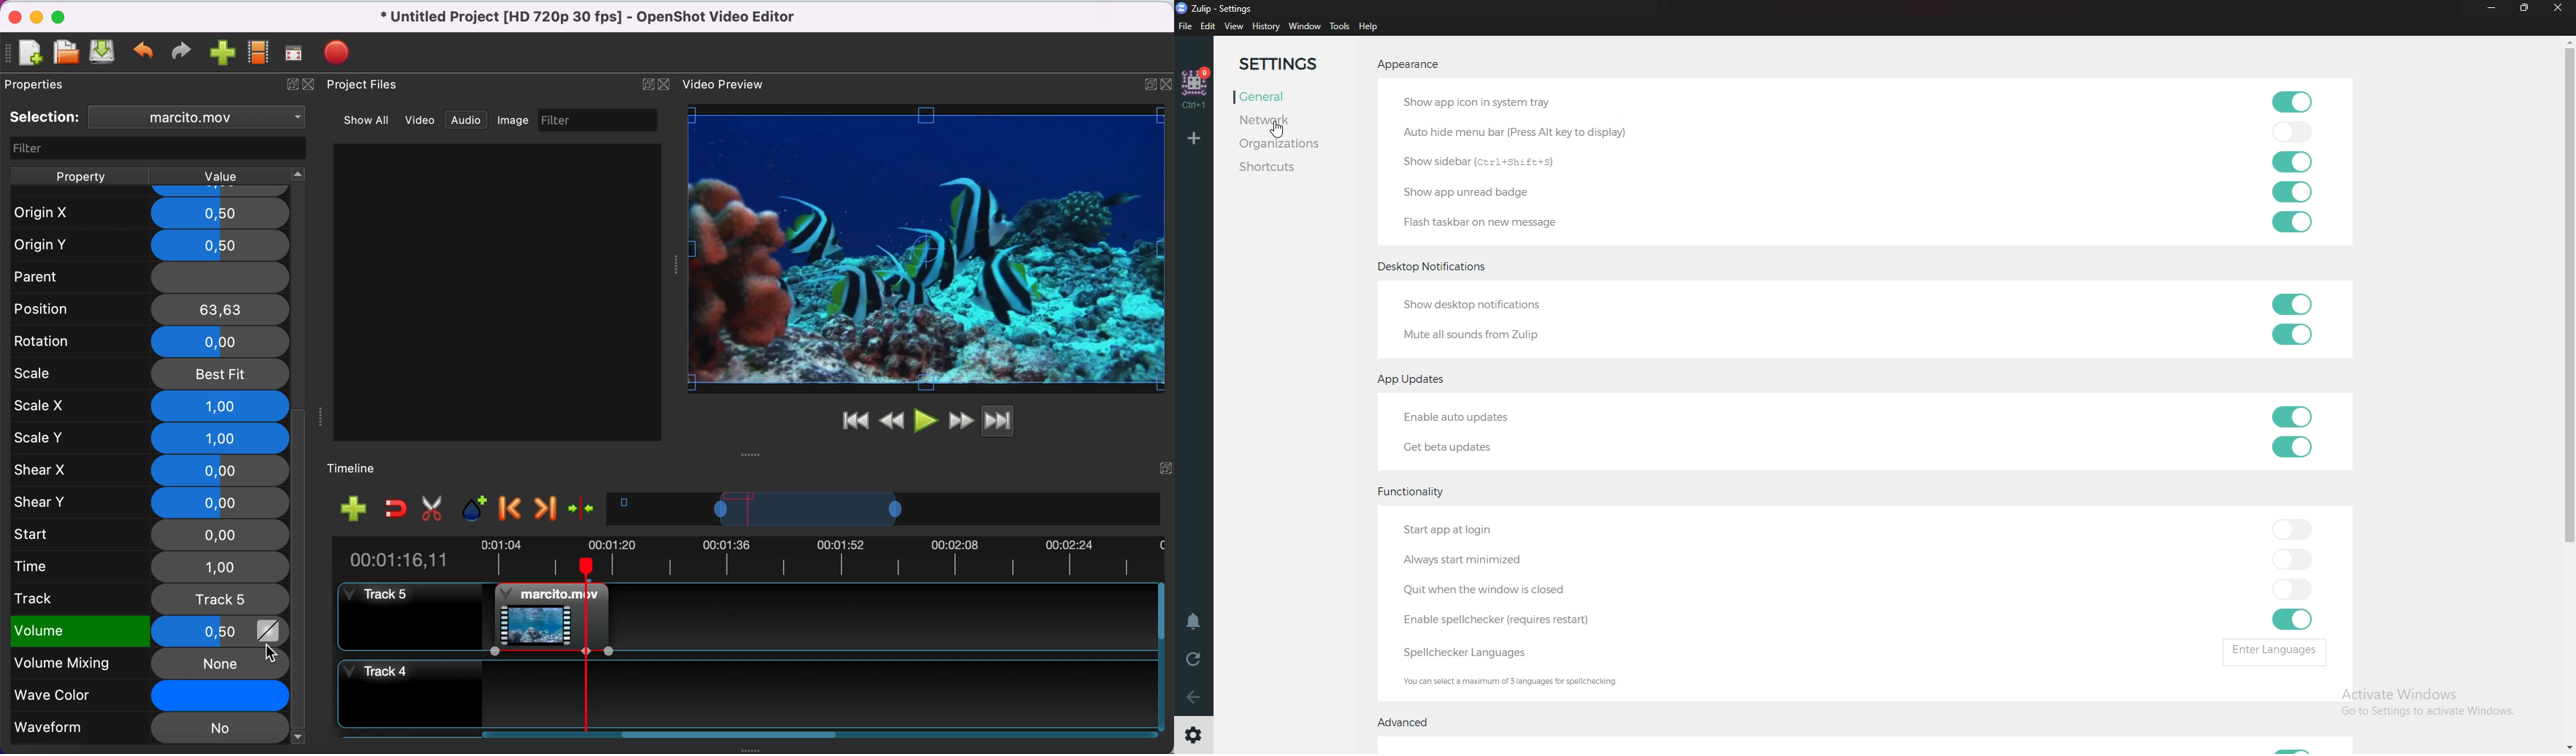 The image size is (2576, 756). I want to click on enable snapping, so click(393, 509).